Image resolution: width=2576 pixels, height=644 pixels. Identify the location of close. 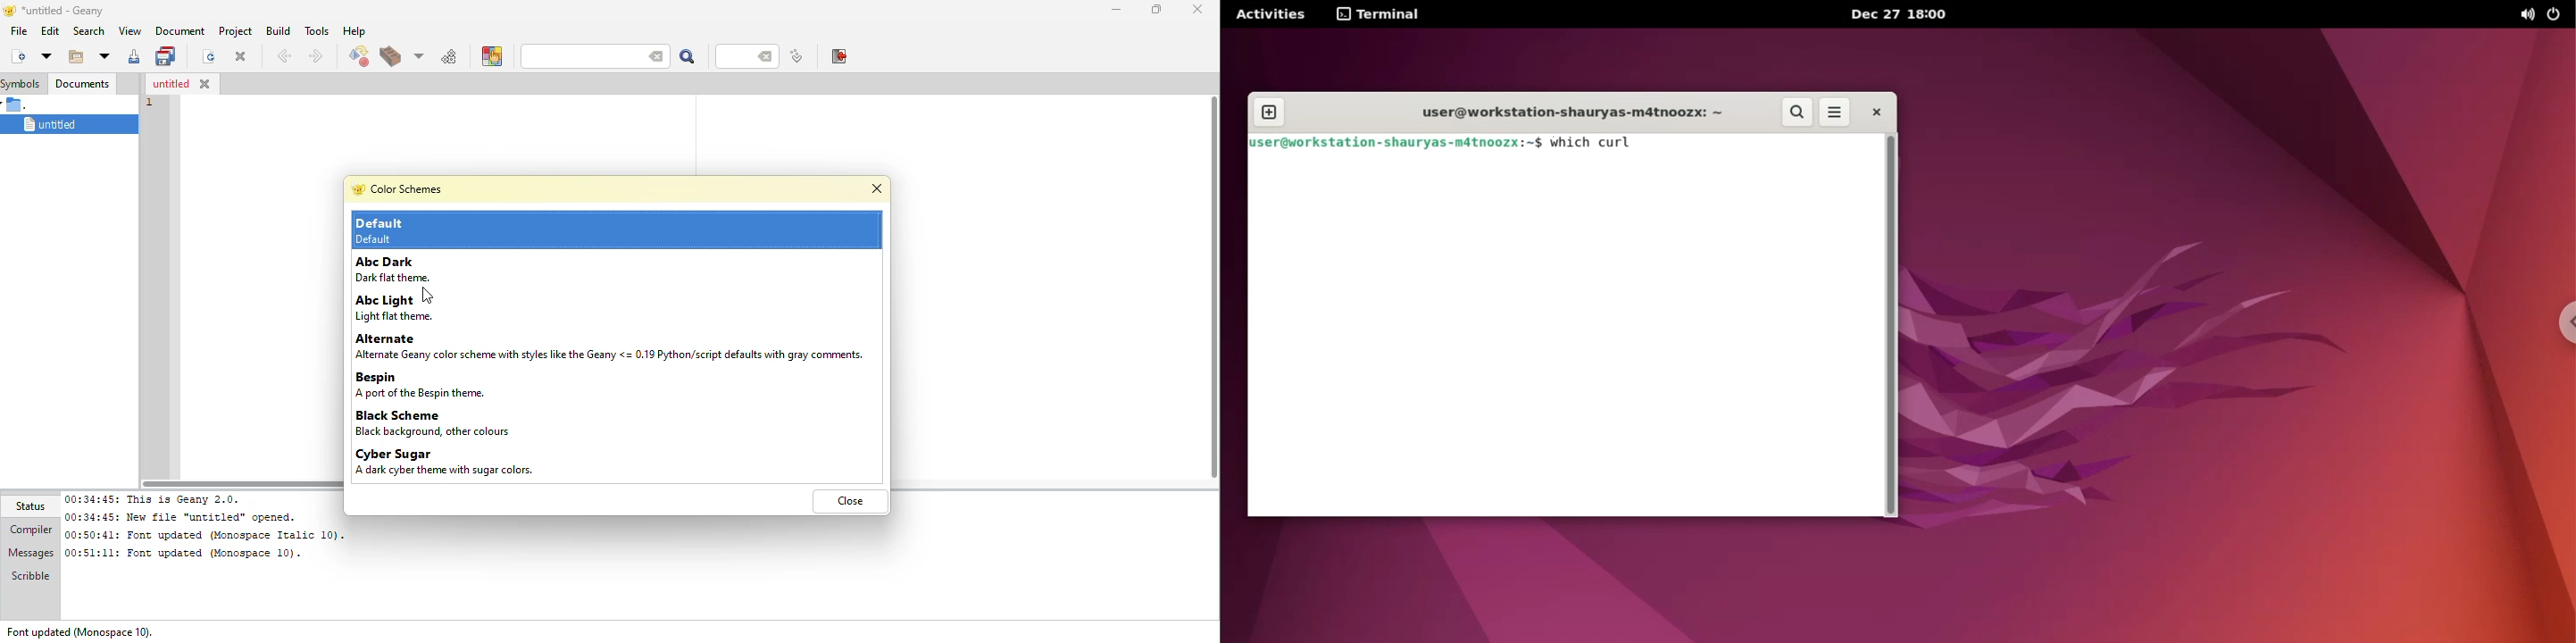
(205, 84).